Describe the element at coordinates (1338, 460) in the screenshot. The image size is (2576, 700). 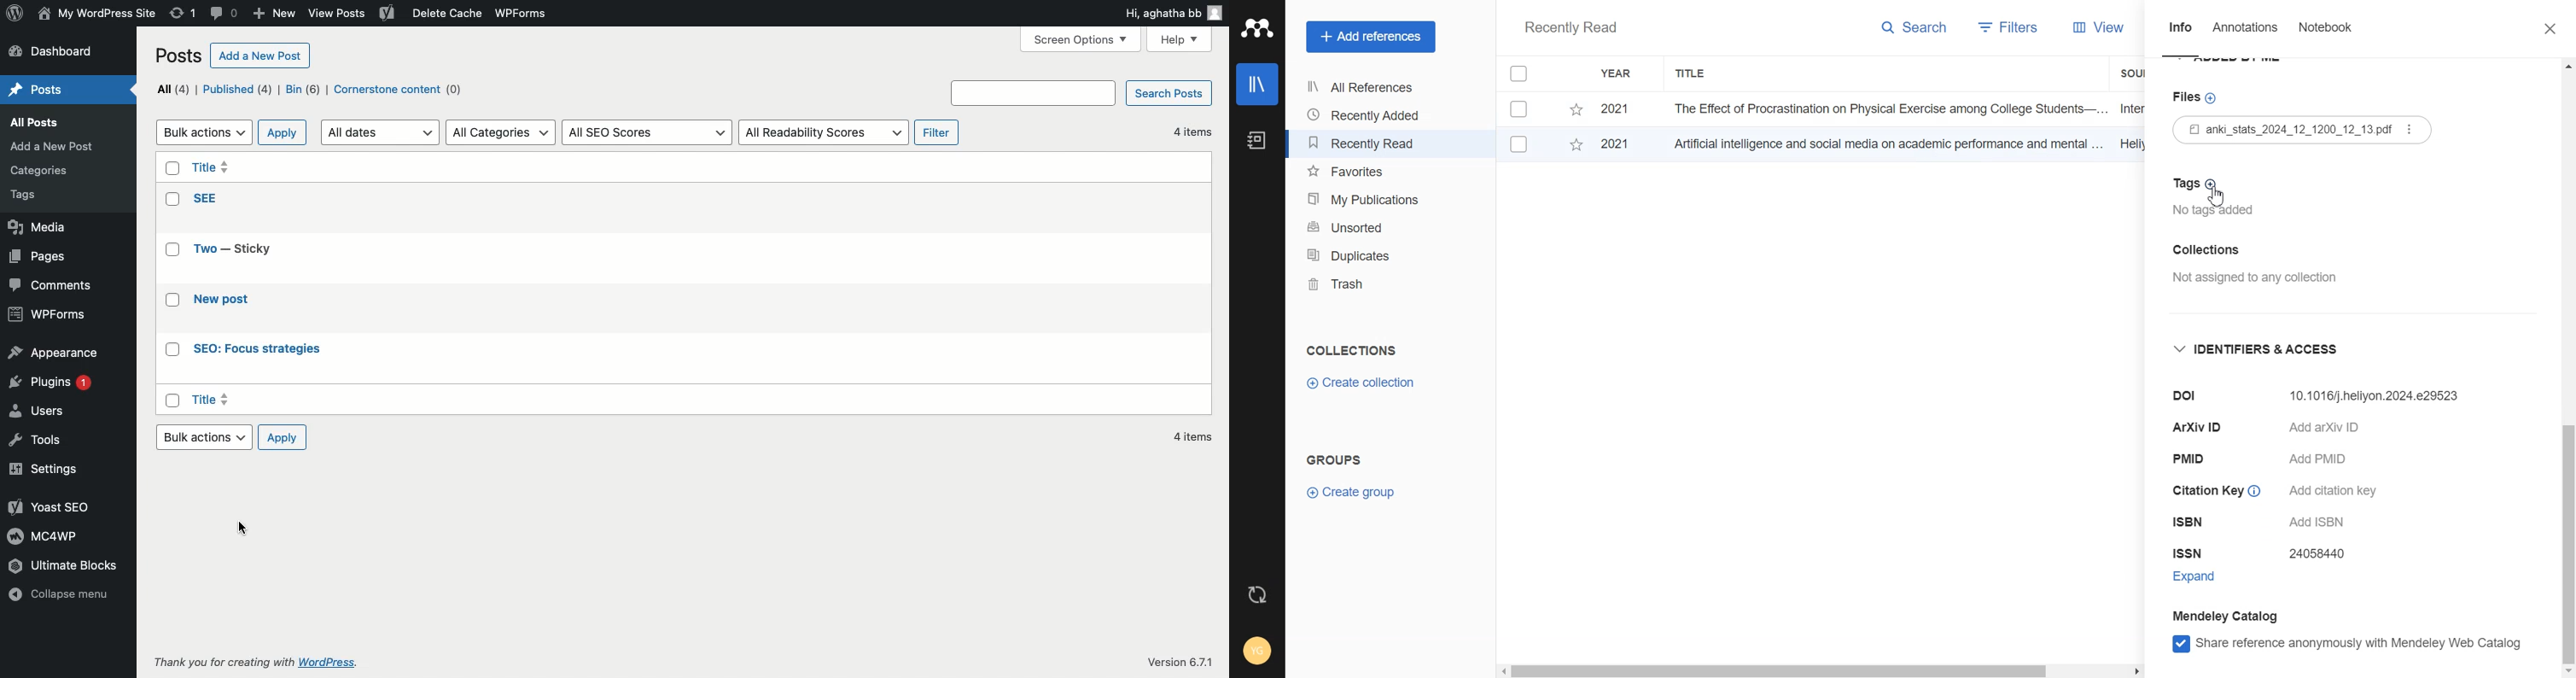
I see `Groups` at that location.